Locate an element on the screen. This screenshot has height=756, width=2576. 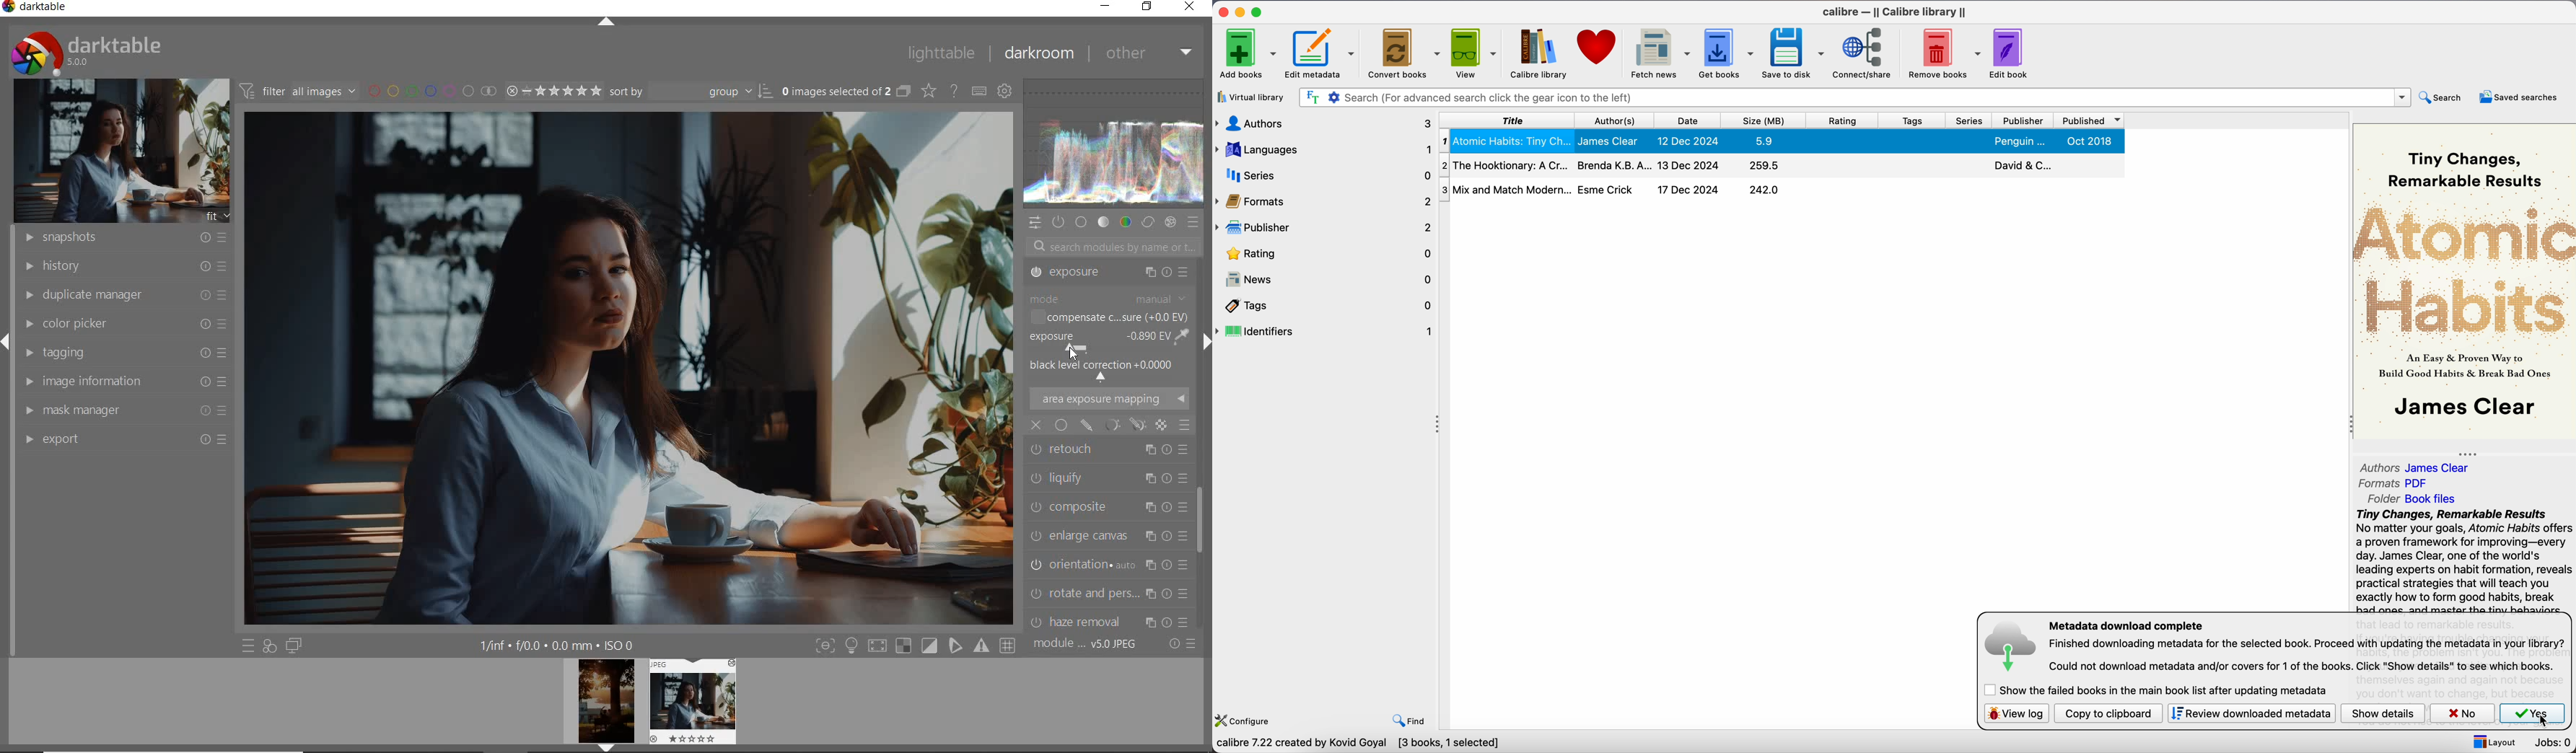
5.9 is located at coordinates (1765, 141).